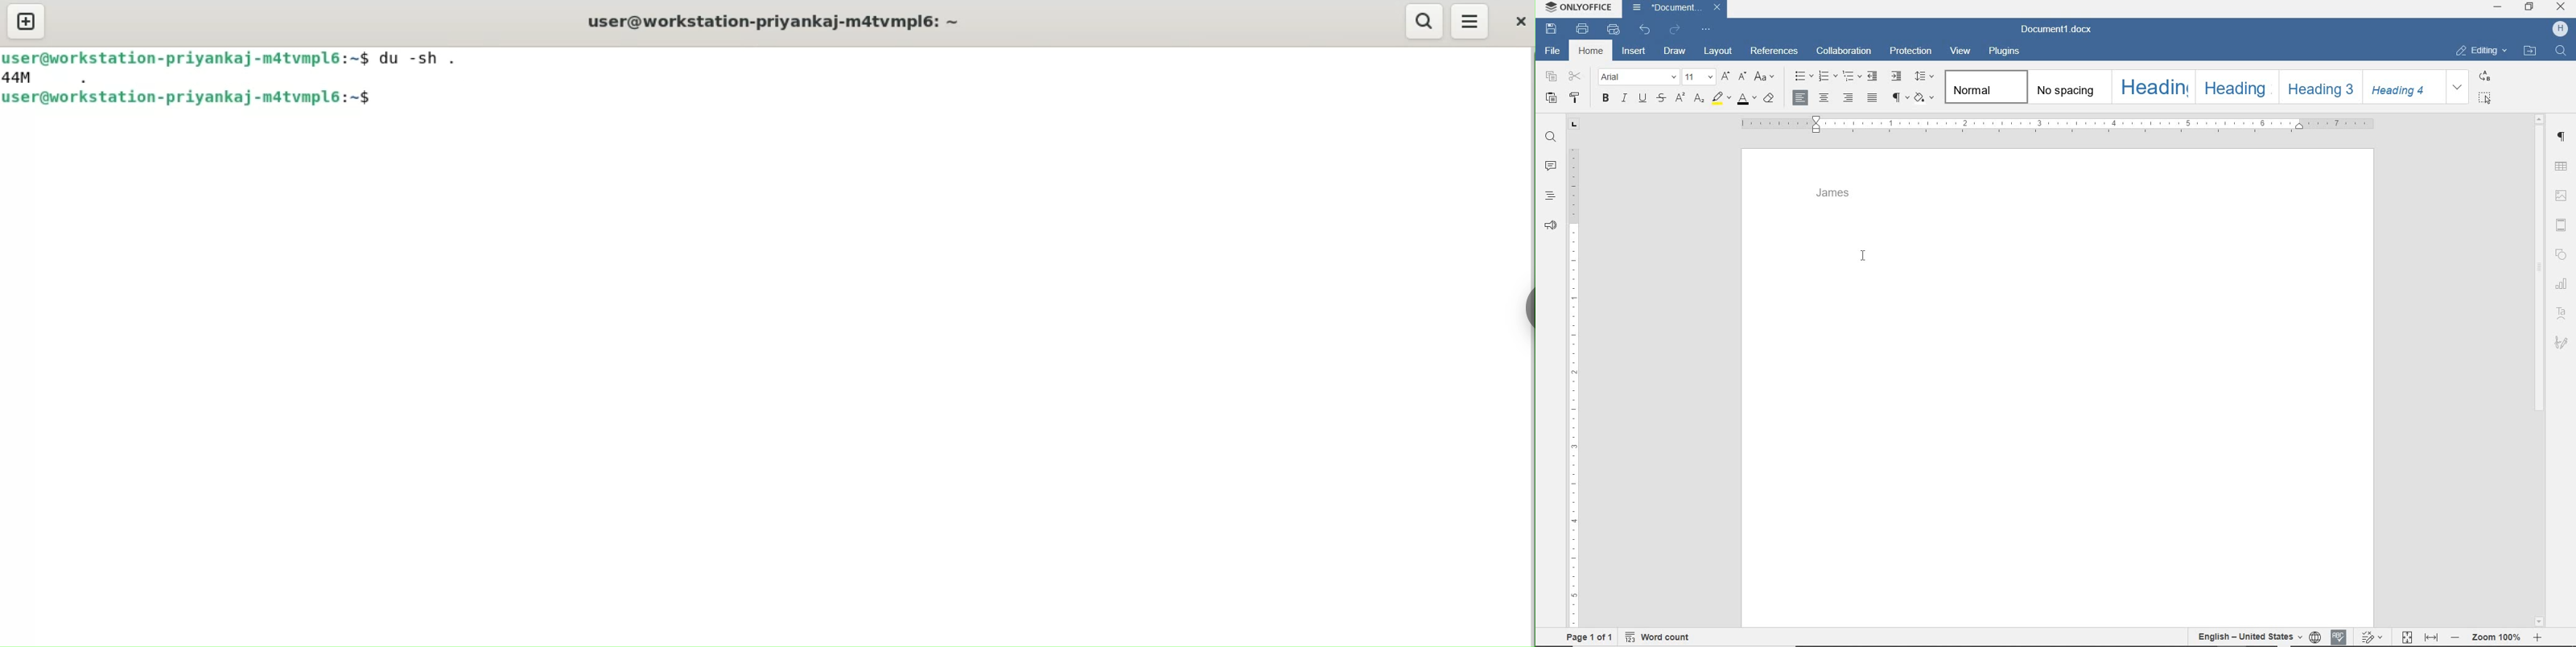 Image resolution: width=2576 pixels, height=672 pixels. I want to click on align center, so click(1824, 99).